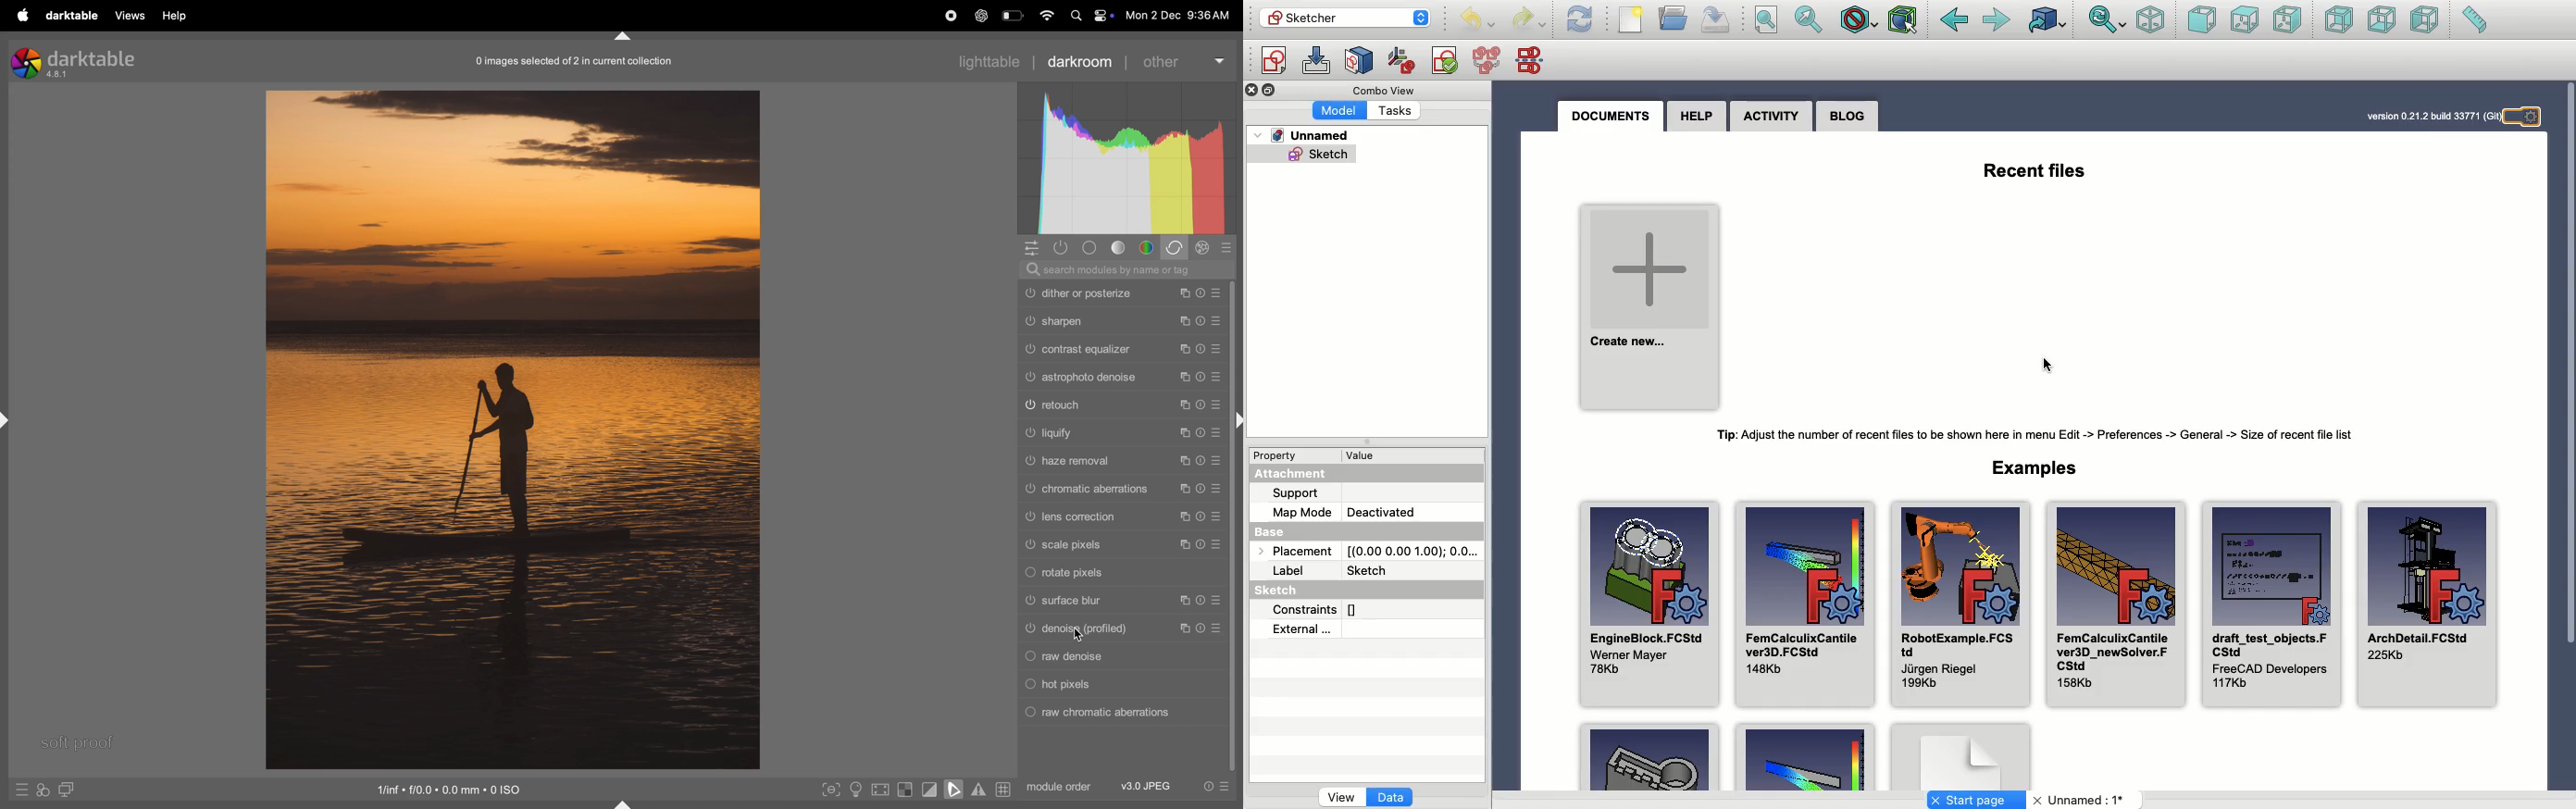  I want to click on astrophoto denosie, so click(1125, 377).